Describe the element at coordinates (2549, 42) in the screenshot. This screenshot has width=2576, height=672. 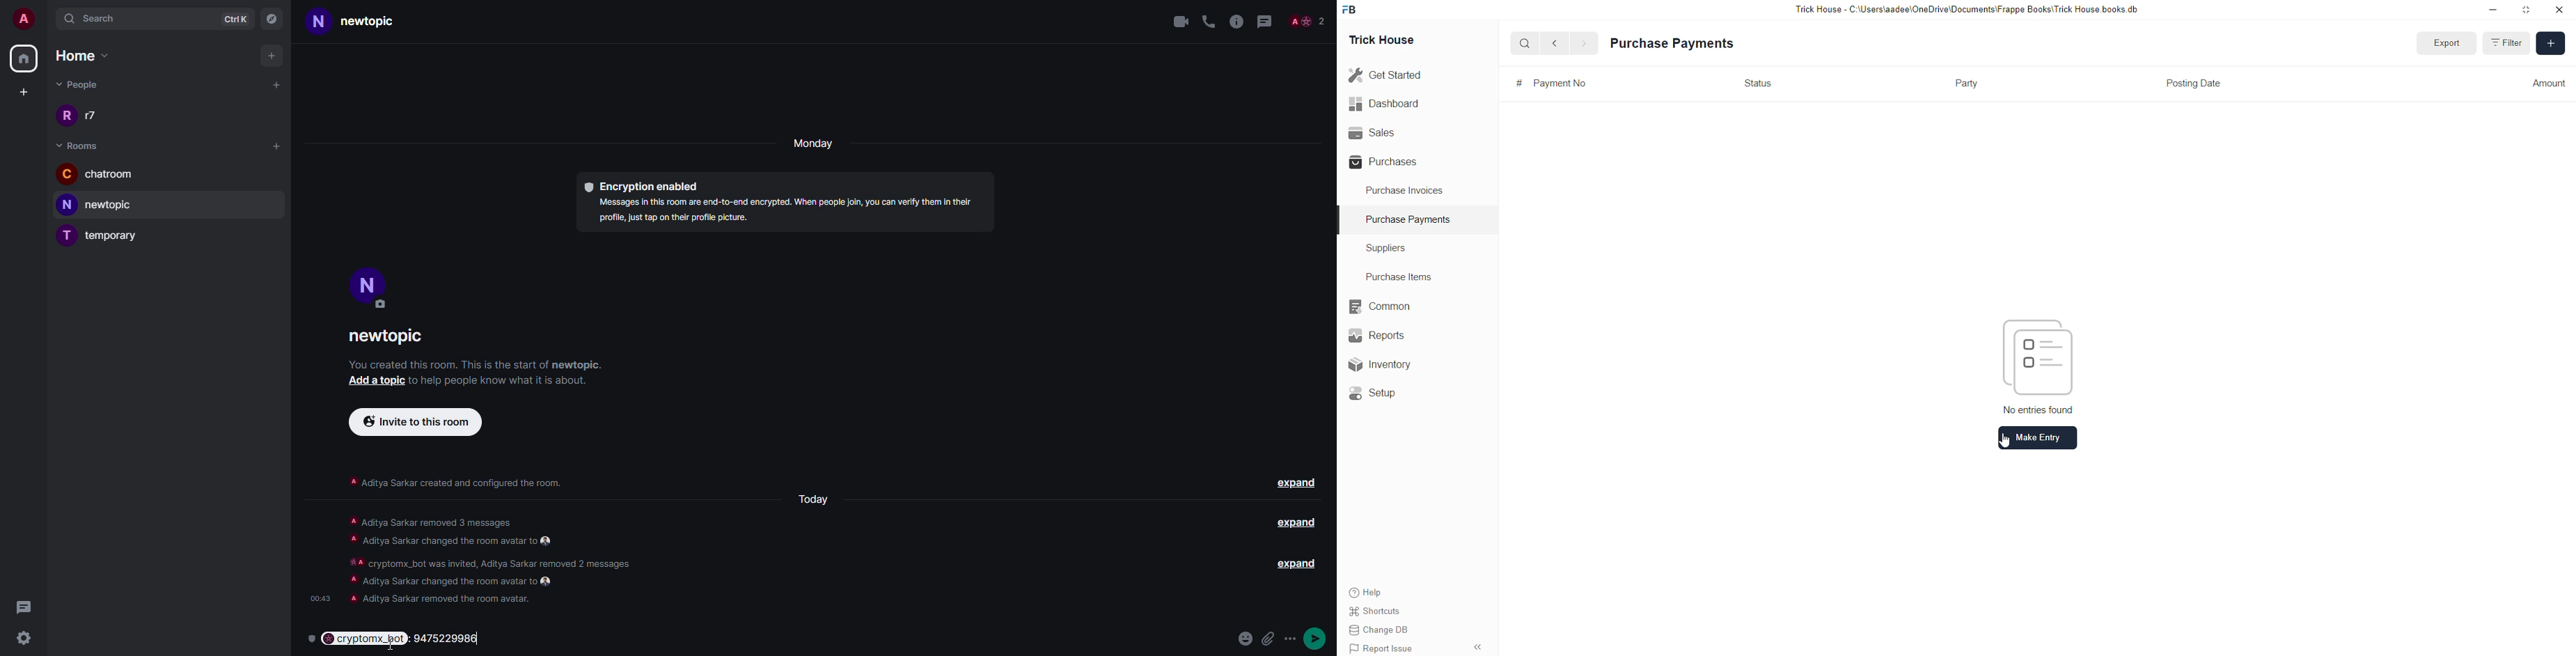
I see `ADD TRANSACTION` at that location.